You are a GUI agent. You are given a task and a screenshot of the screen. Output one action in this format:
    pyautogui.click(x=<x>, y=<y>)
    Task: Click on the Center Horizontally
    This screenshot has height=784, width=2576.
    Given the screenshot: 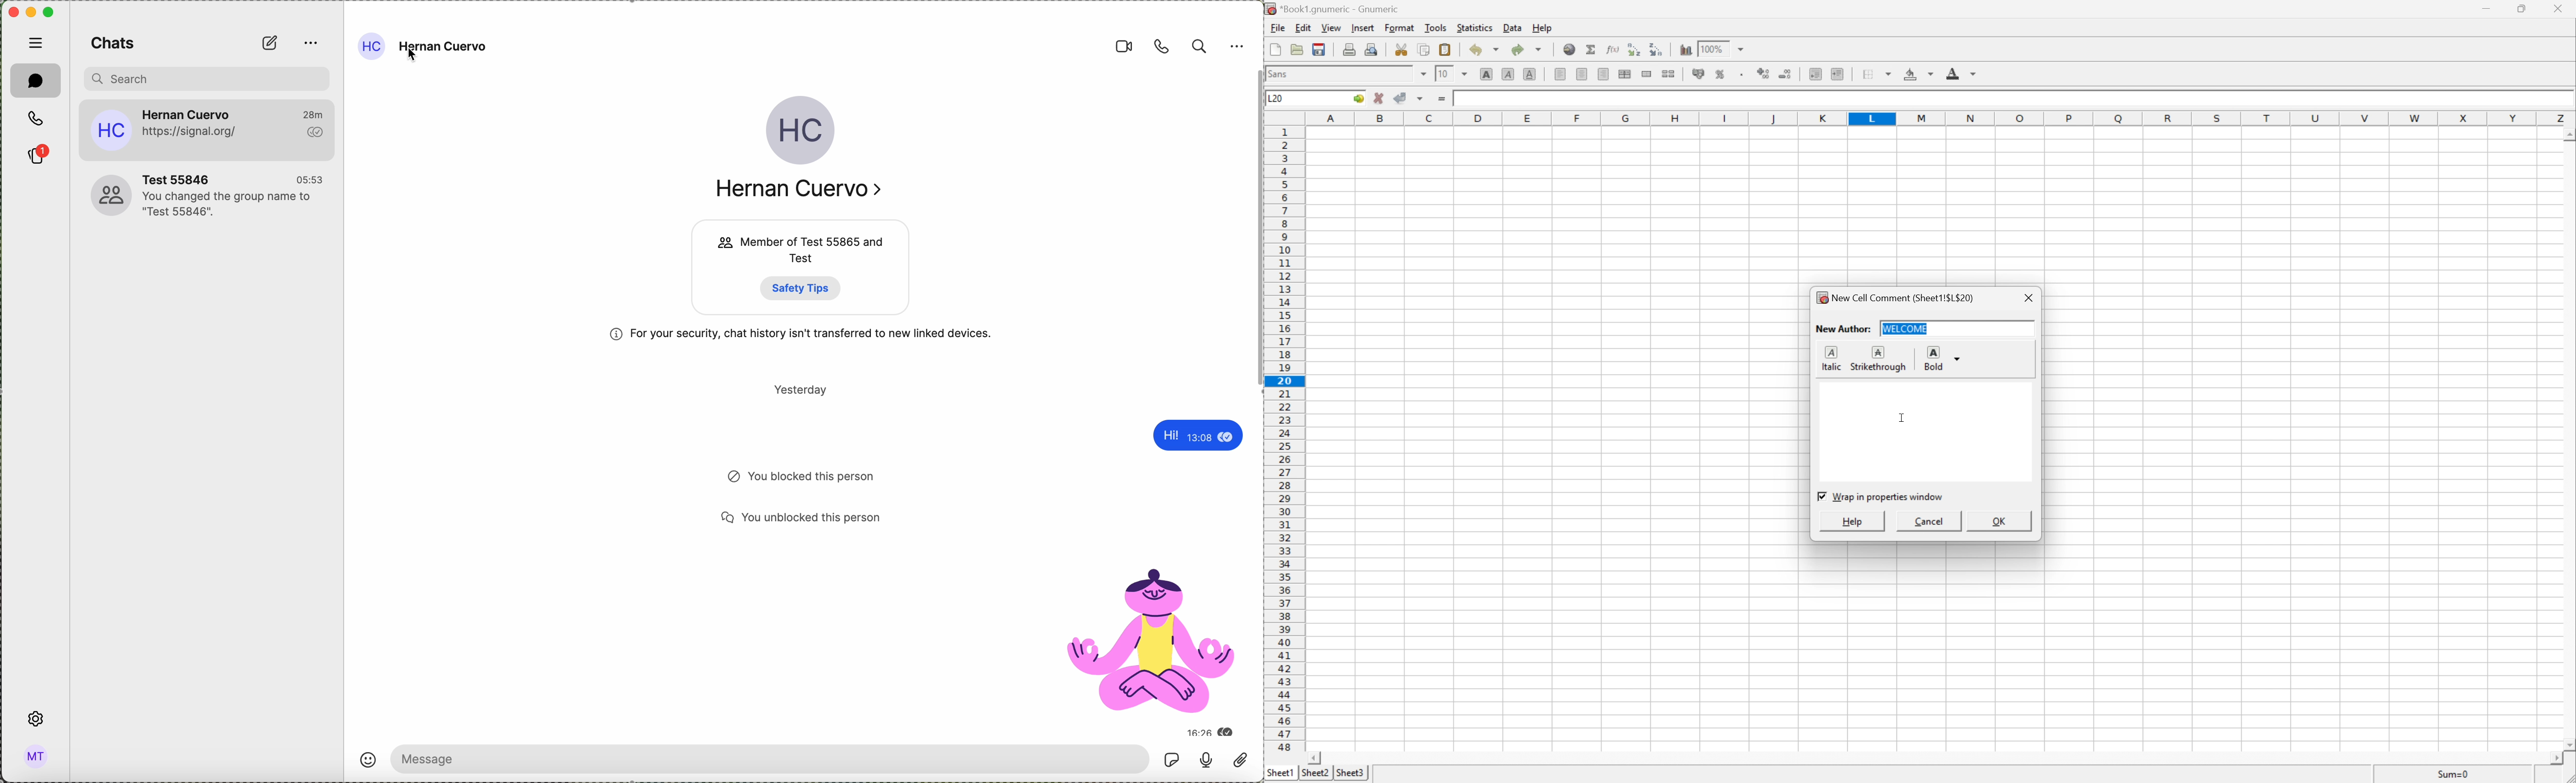 What is the action you would take?
    pyautogui.click(x=1583, y=74)
    